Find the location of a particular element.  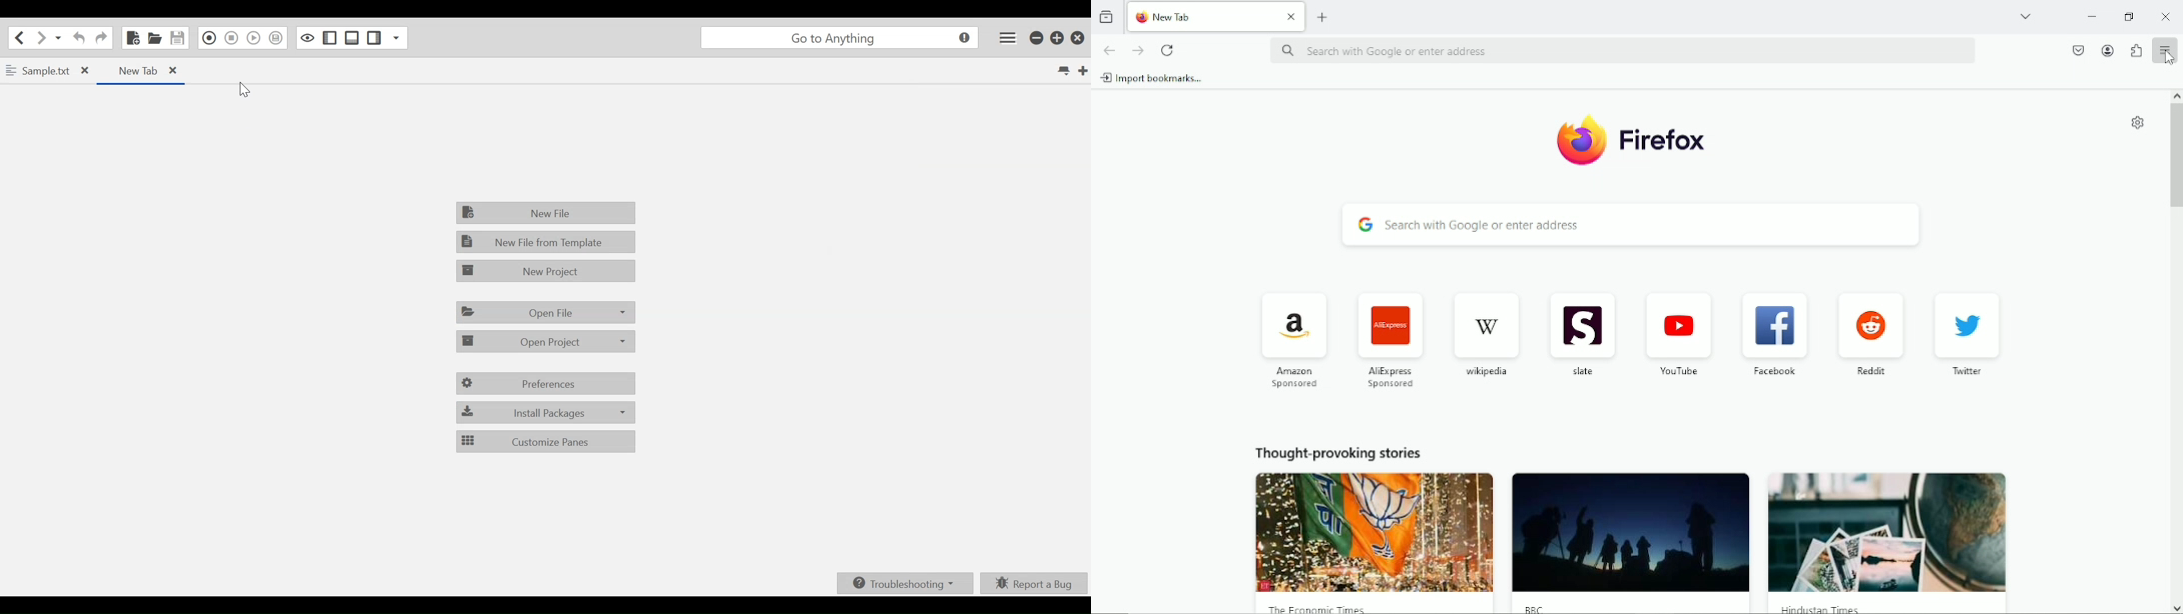

close is located at coordinates (1291, 17).